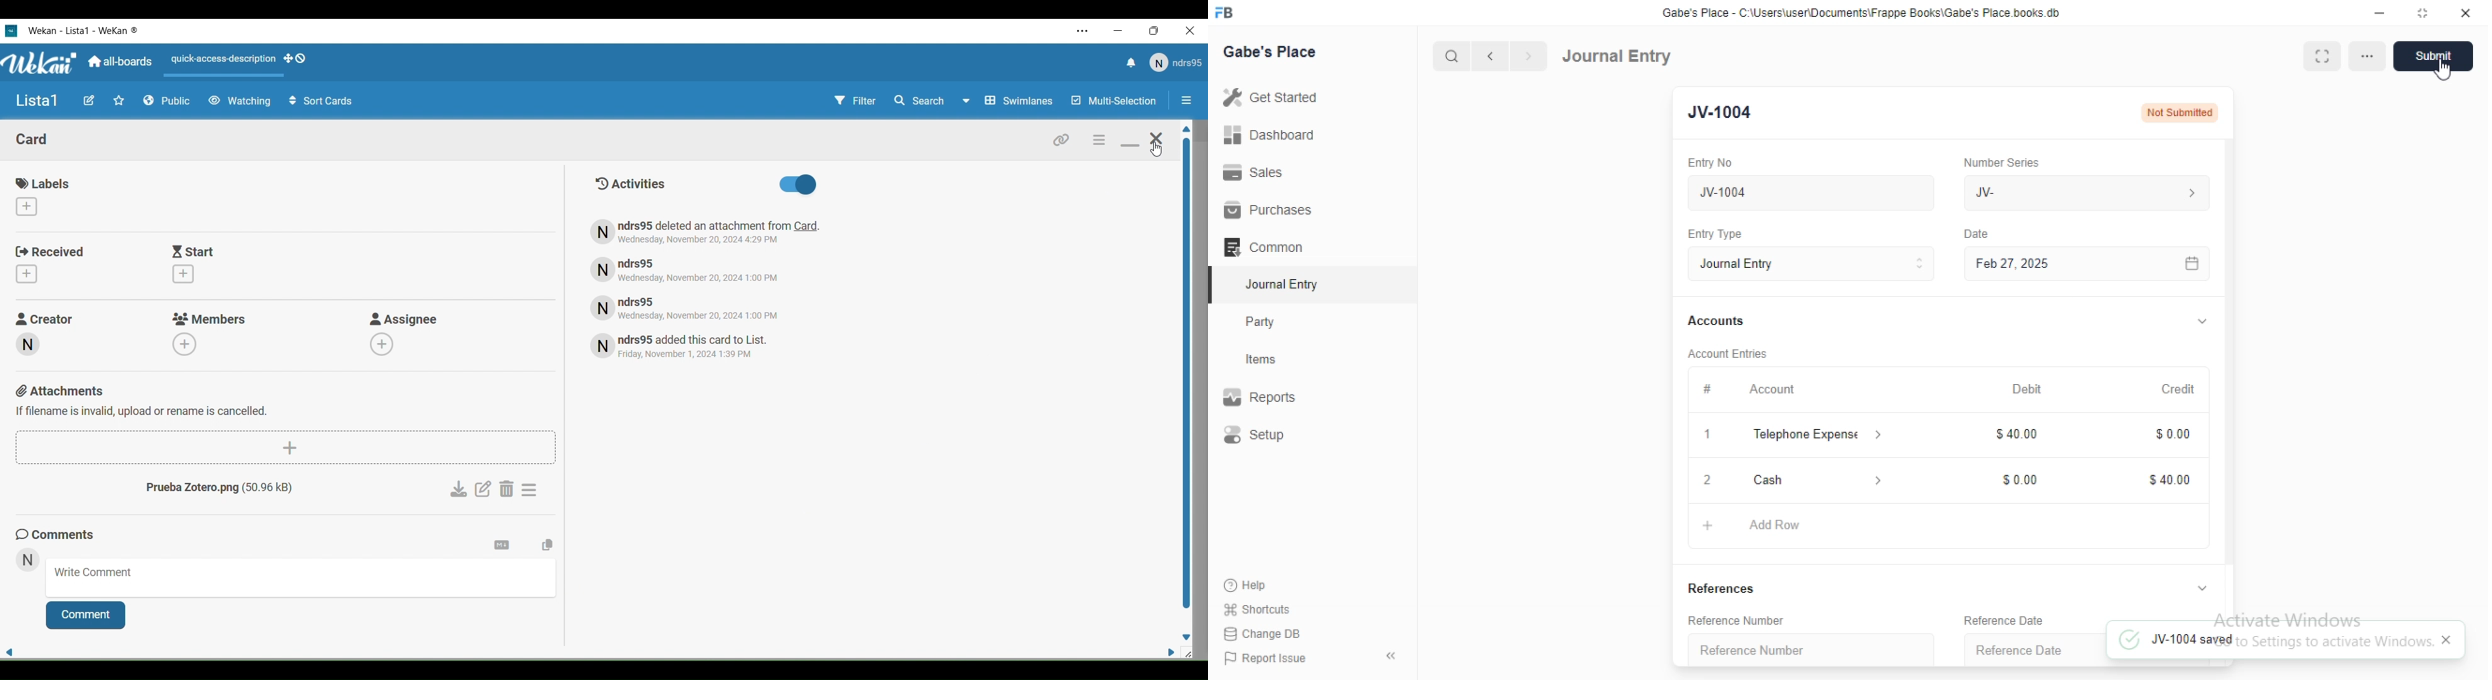 The width and height of the screenshot is (2492, 700). Describe the element at coordinates (1751, 650) in the screenshot. I see `‘Reference Number` at that location.